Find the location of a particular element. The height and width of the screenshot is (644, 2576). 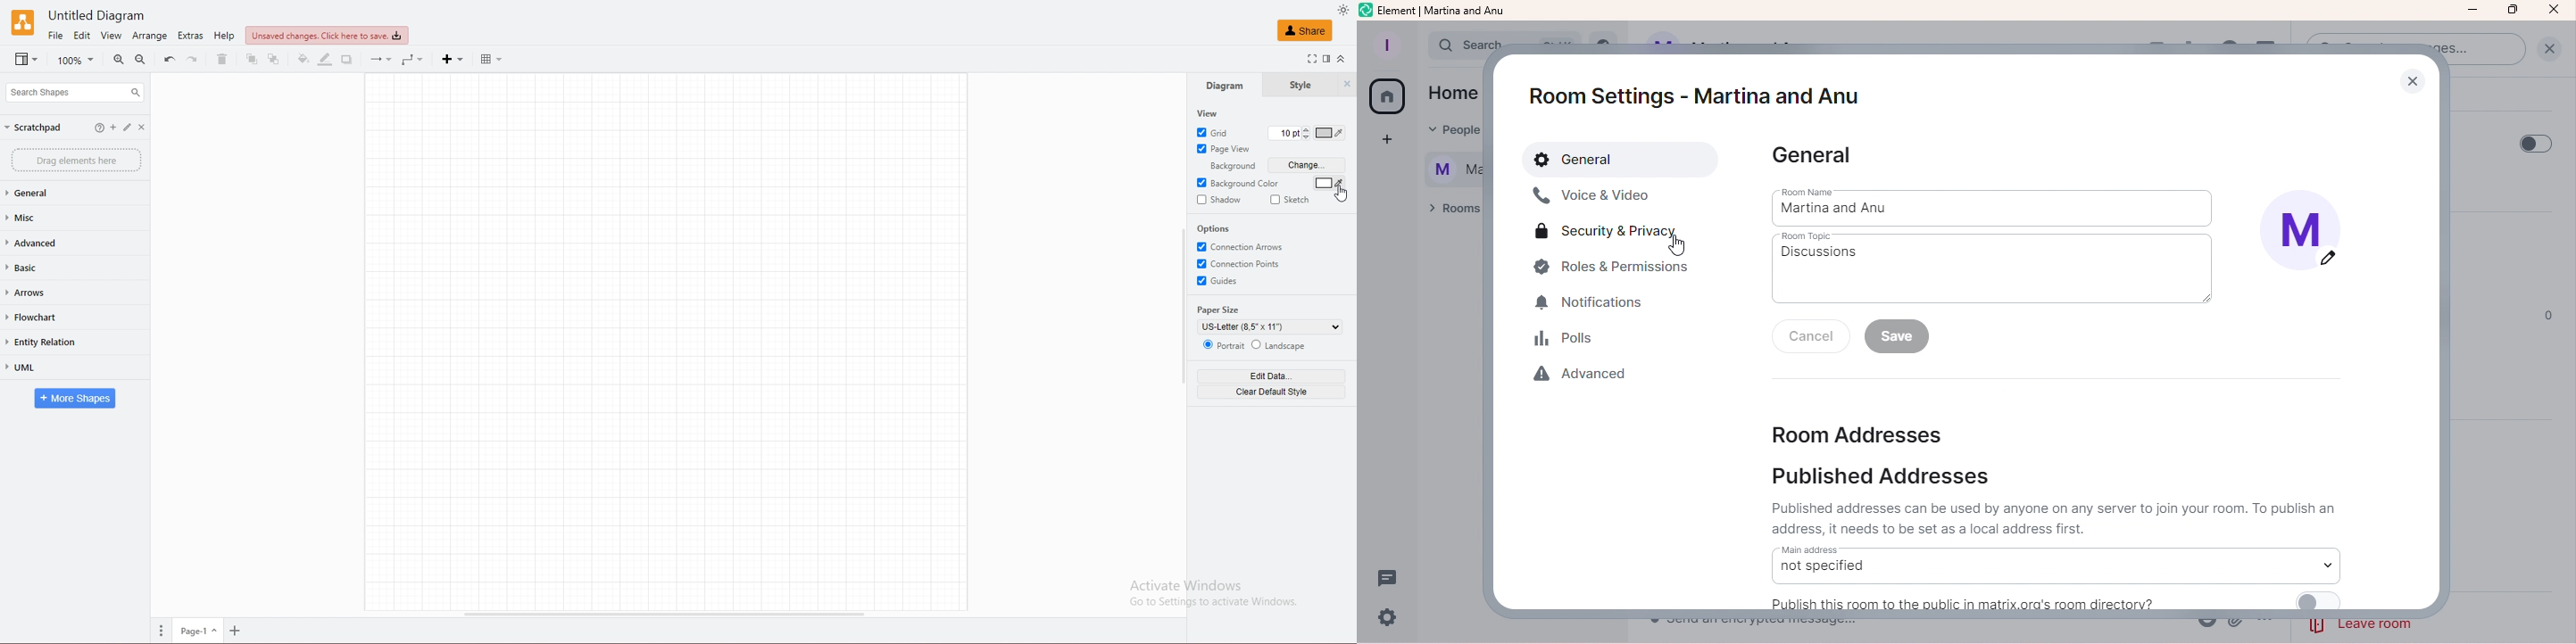

close  is located at coordinates (148, 128).